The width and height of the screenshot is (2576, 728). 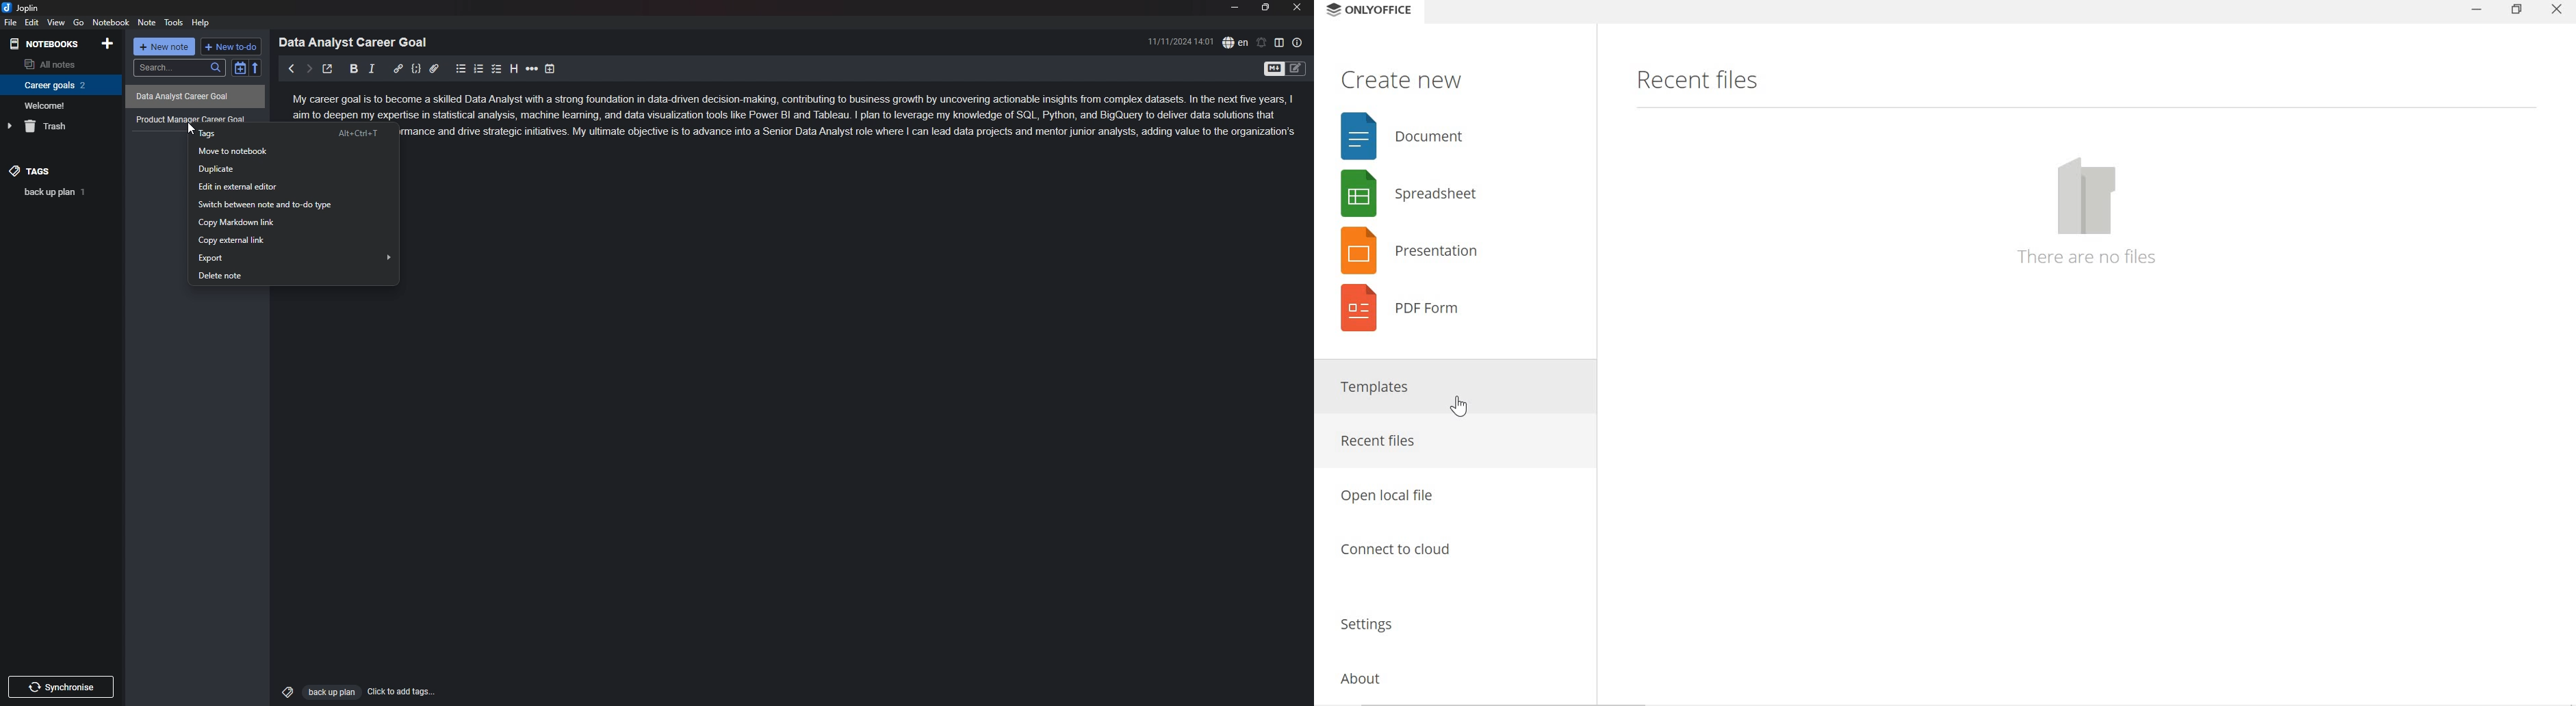 I want to click on Data Analyst Career Goal, so click(x=194, y=97).